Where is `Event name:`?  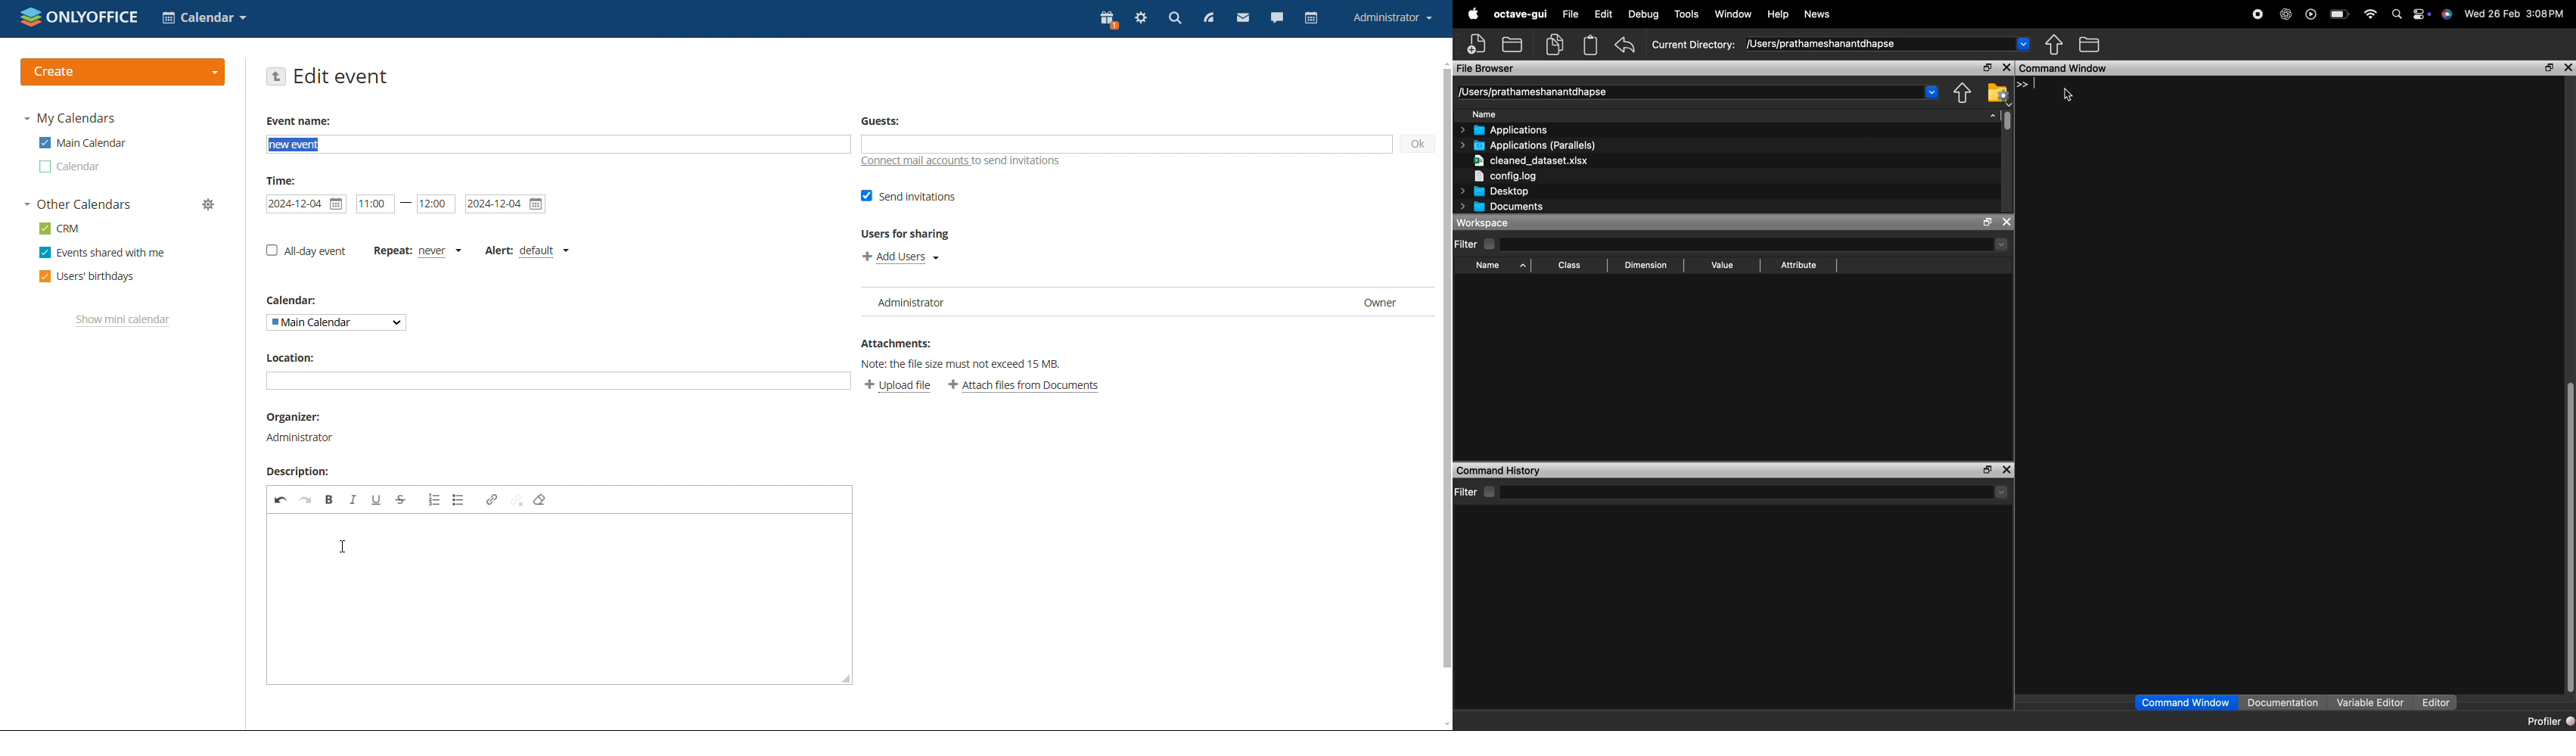
Event name: is located at coordinates (301, 120).